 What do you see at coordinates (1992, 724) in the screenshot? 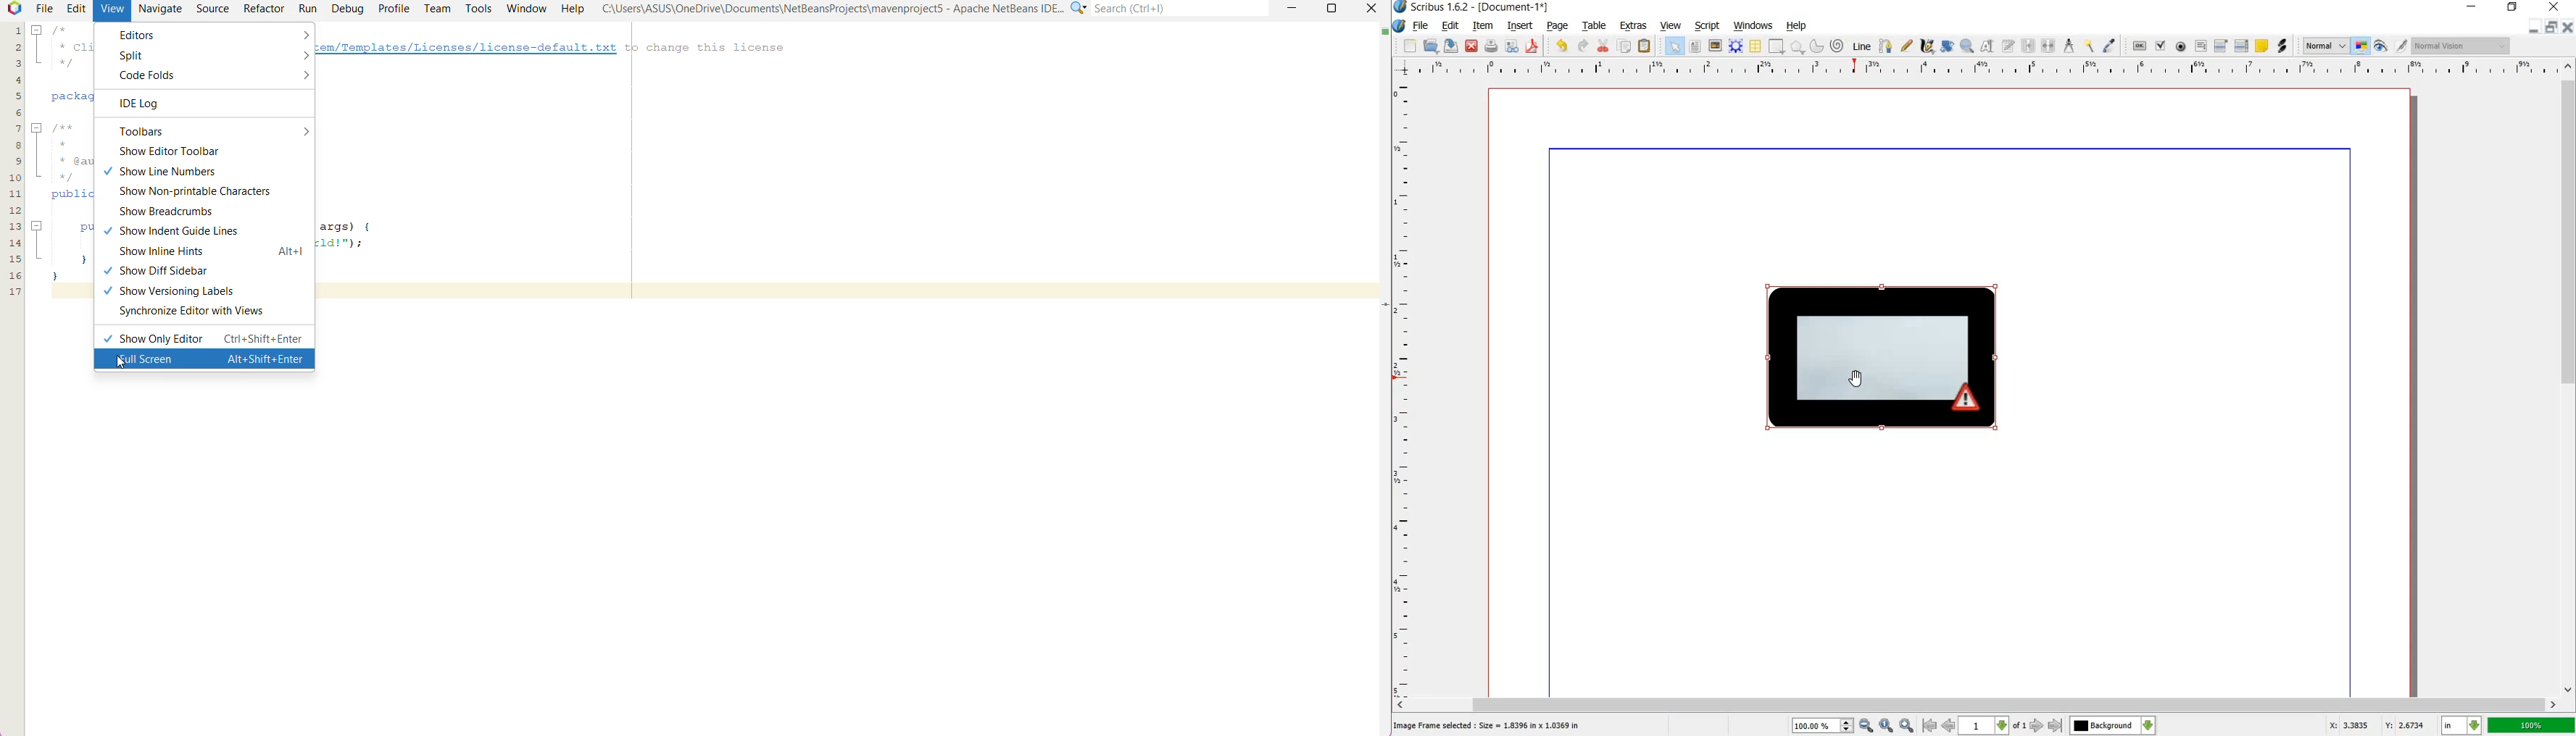
I see `page number drop down box` at bounding box center [1992, 724].